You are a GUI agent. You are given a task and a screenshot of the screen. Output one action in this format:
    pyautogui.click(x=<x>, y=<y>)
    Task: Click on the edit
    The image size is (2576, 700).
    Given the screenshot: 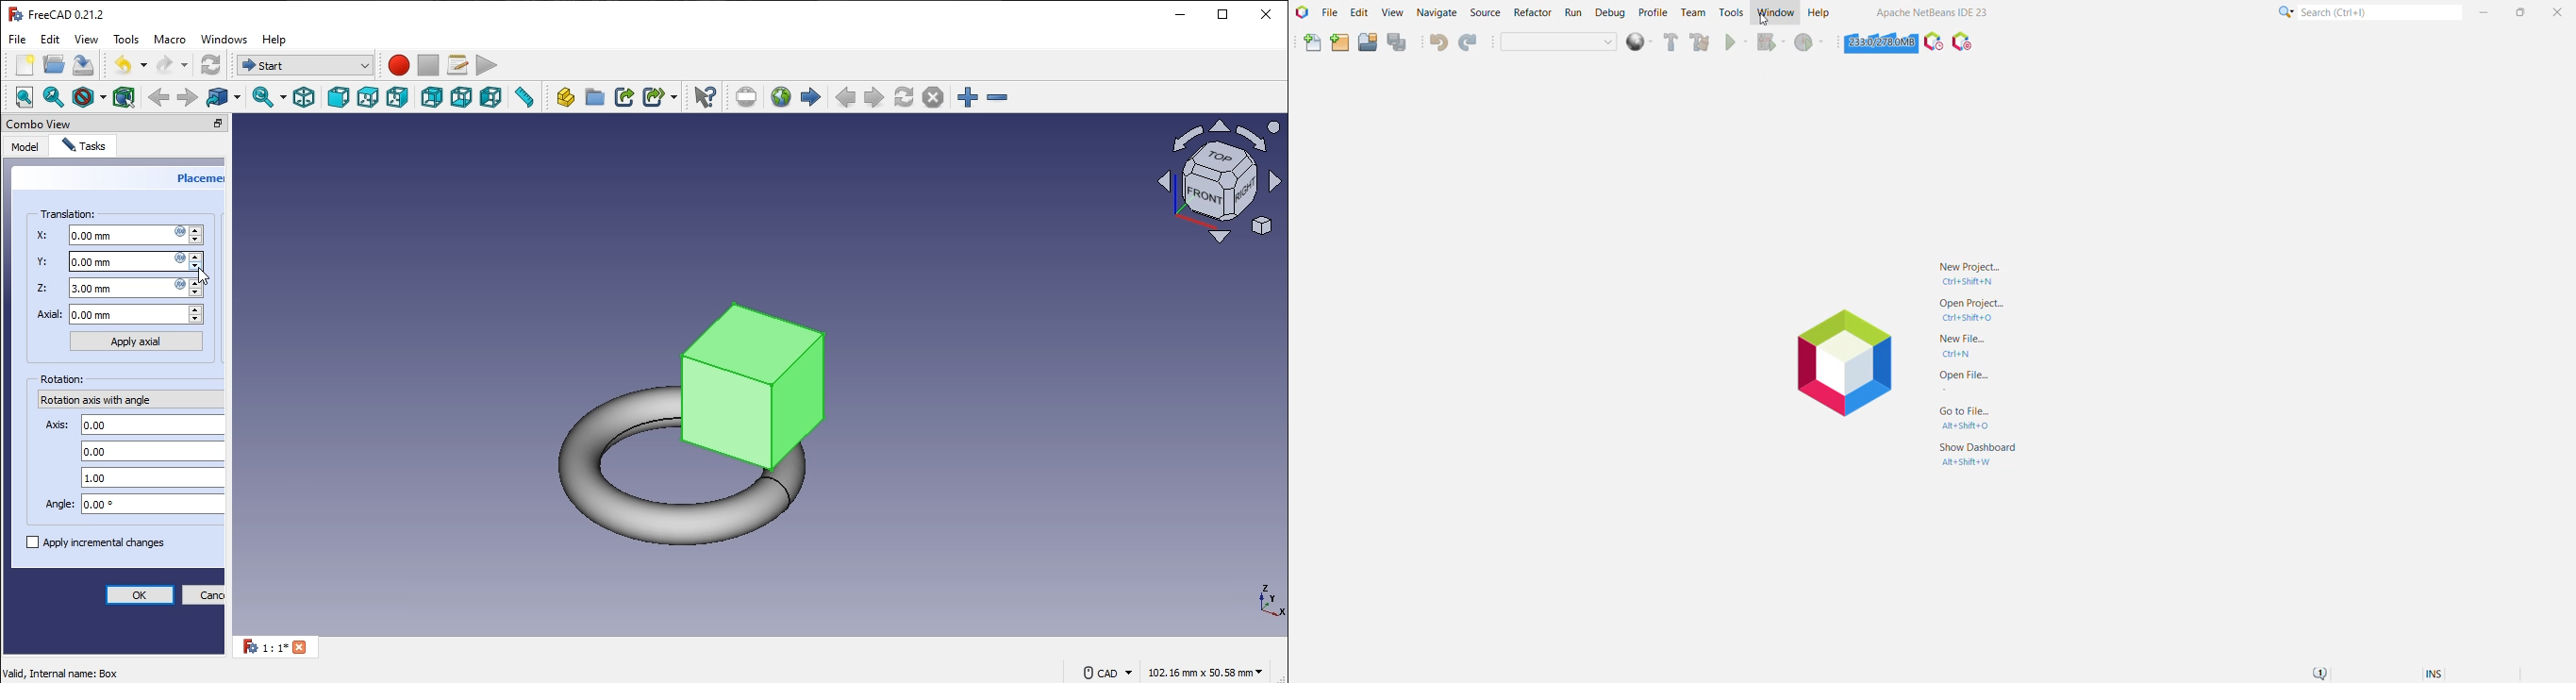 What is the action you would take?
    pyautogui.click(x=52, y=40)
    